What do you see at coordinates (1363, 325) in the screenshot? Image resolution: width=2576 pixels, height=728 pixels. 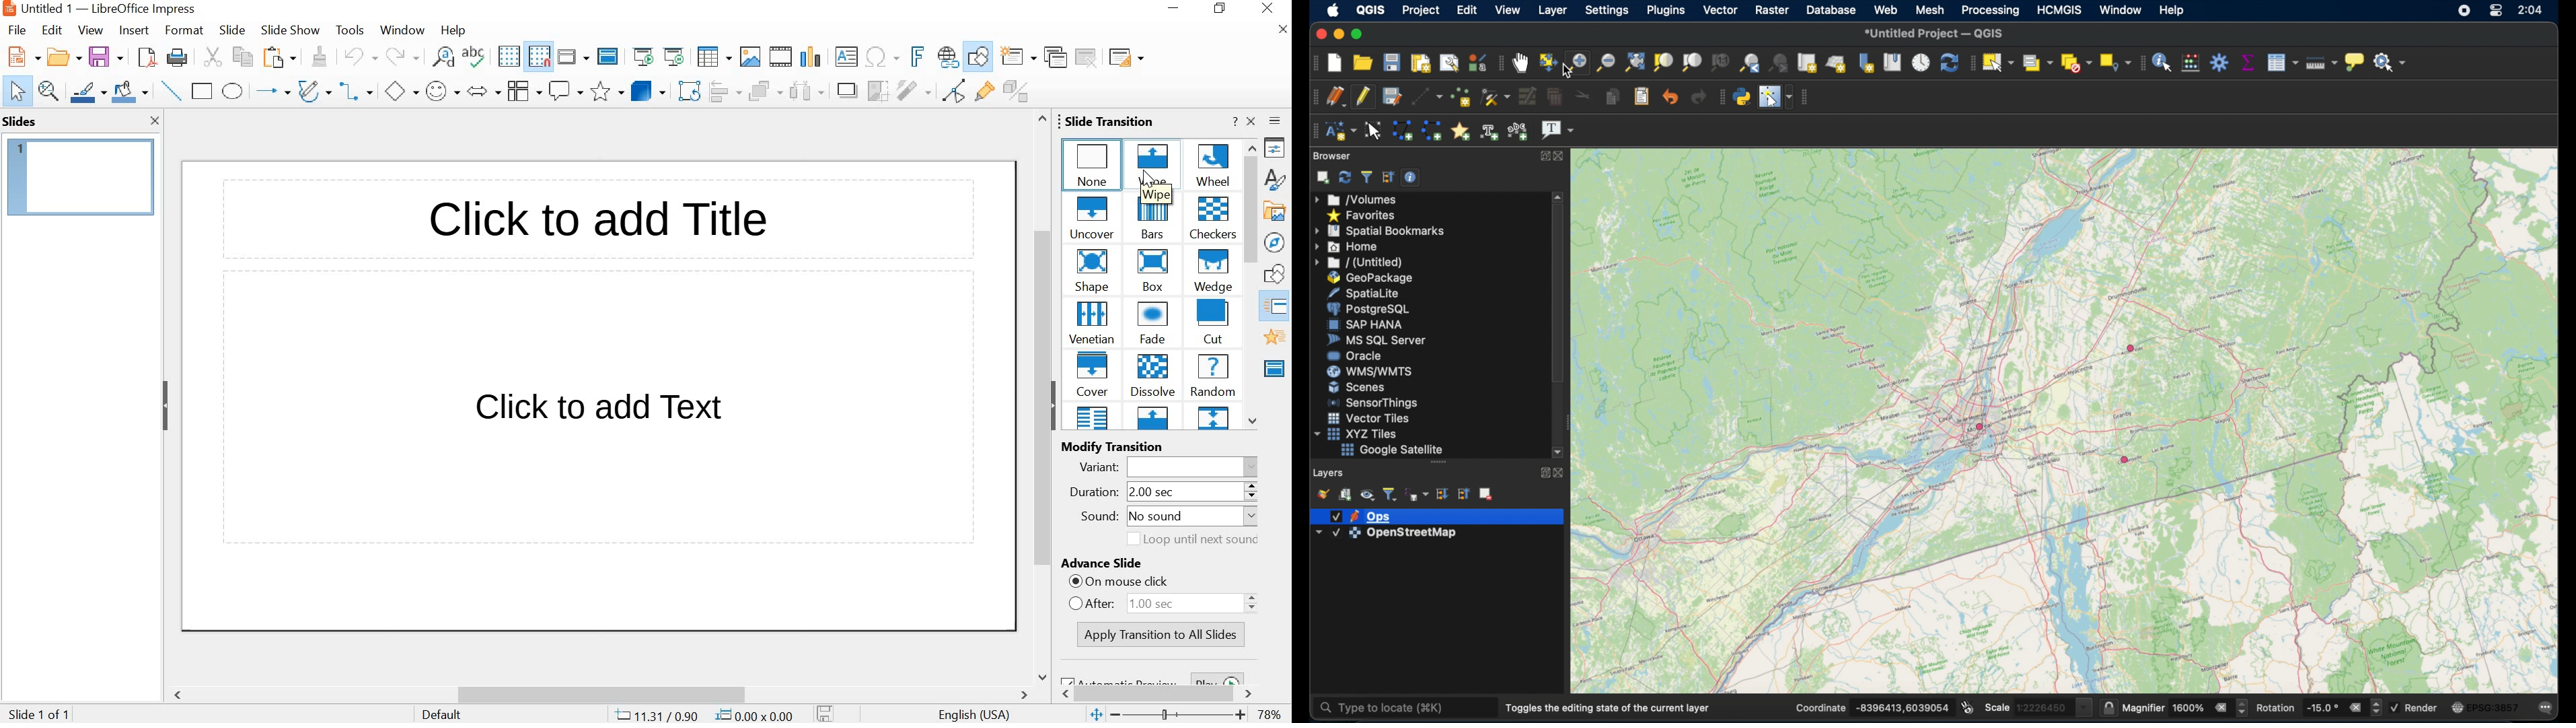 I see `saphana` at bounding box center [1363, 325].